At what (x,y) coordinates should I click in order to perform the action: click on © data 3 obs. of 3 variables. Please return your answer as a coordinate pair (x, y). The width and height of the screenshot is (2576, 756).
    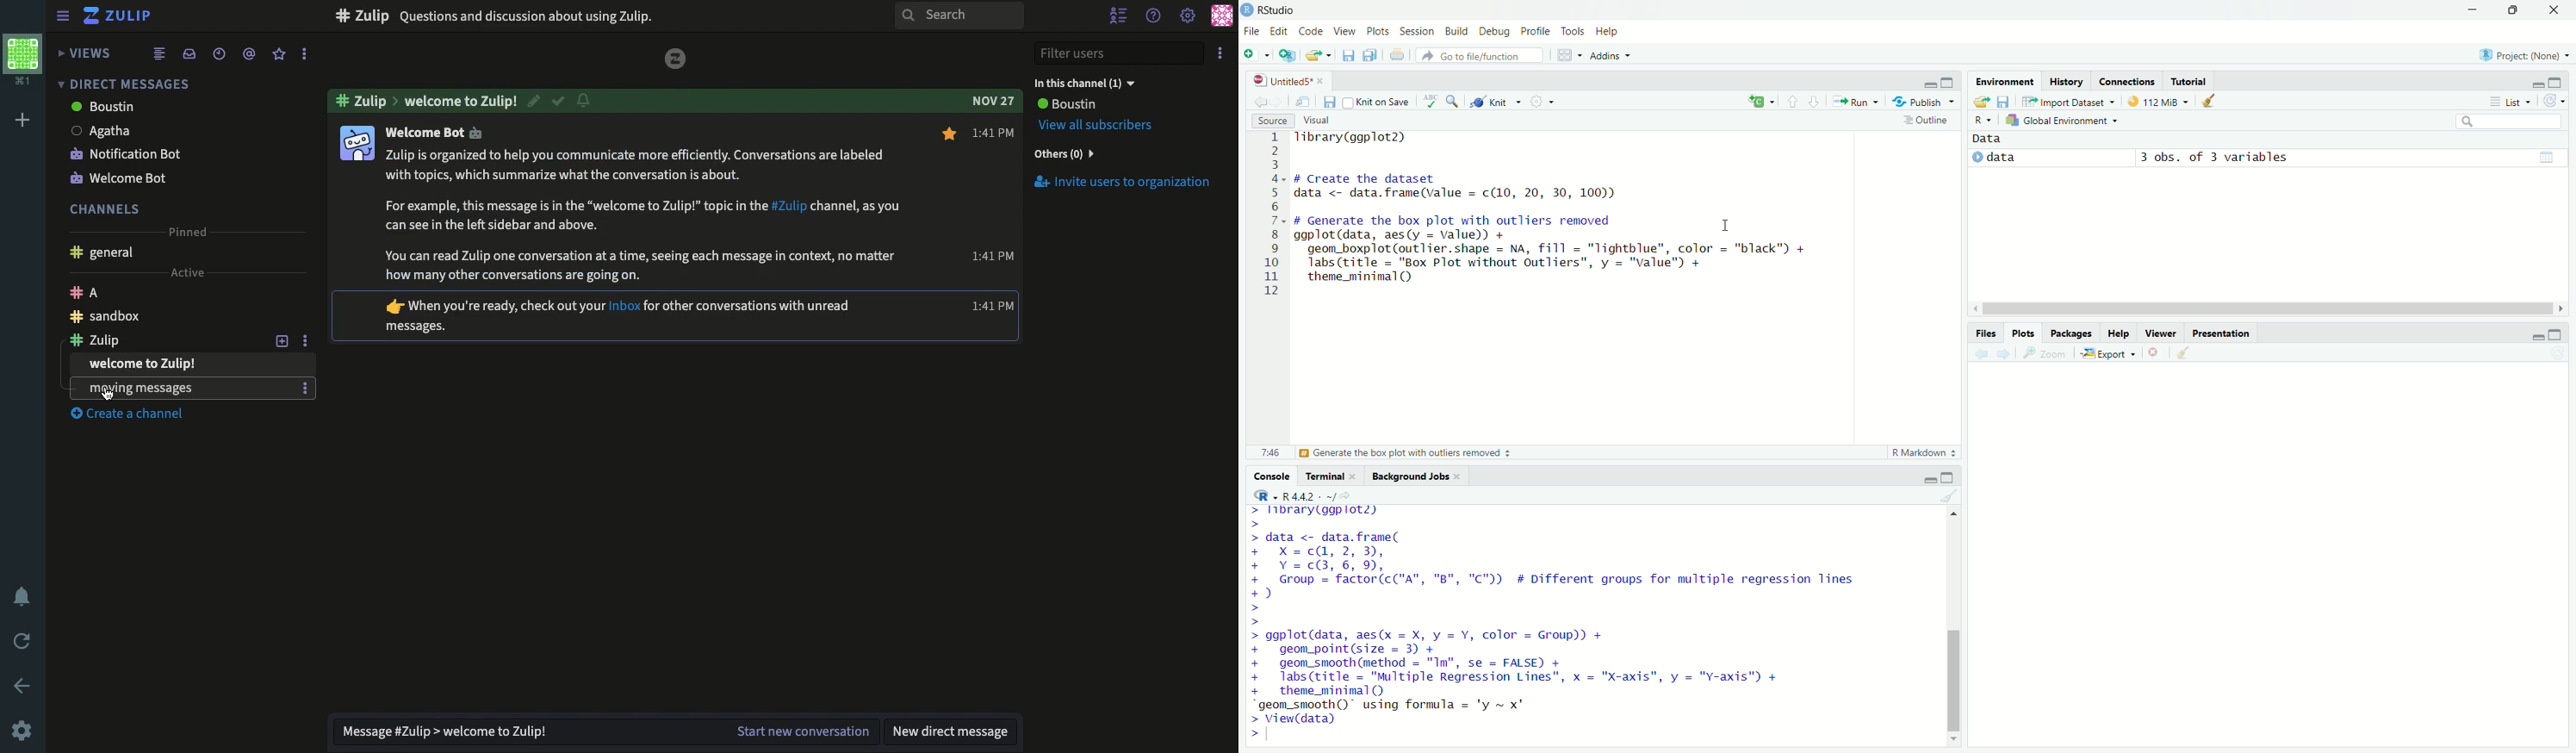
    Looking at the image, I should click on (2165, 159).